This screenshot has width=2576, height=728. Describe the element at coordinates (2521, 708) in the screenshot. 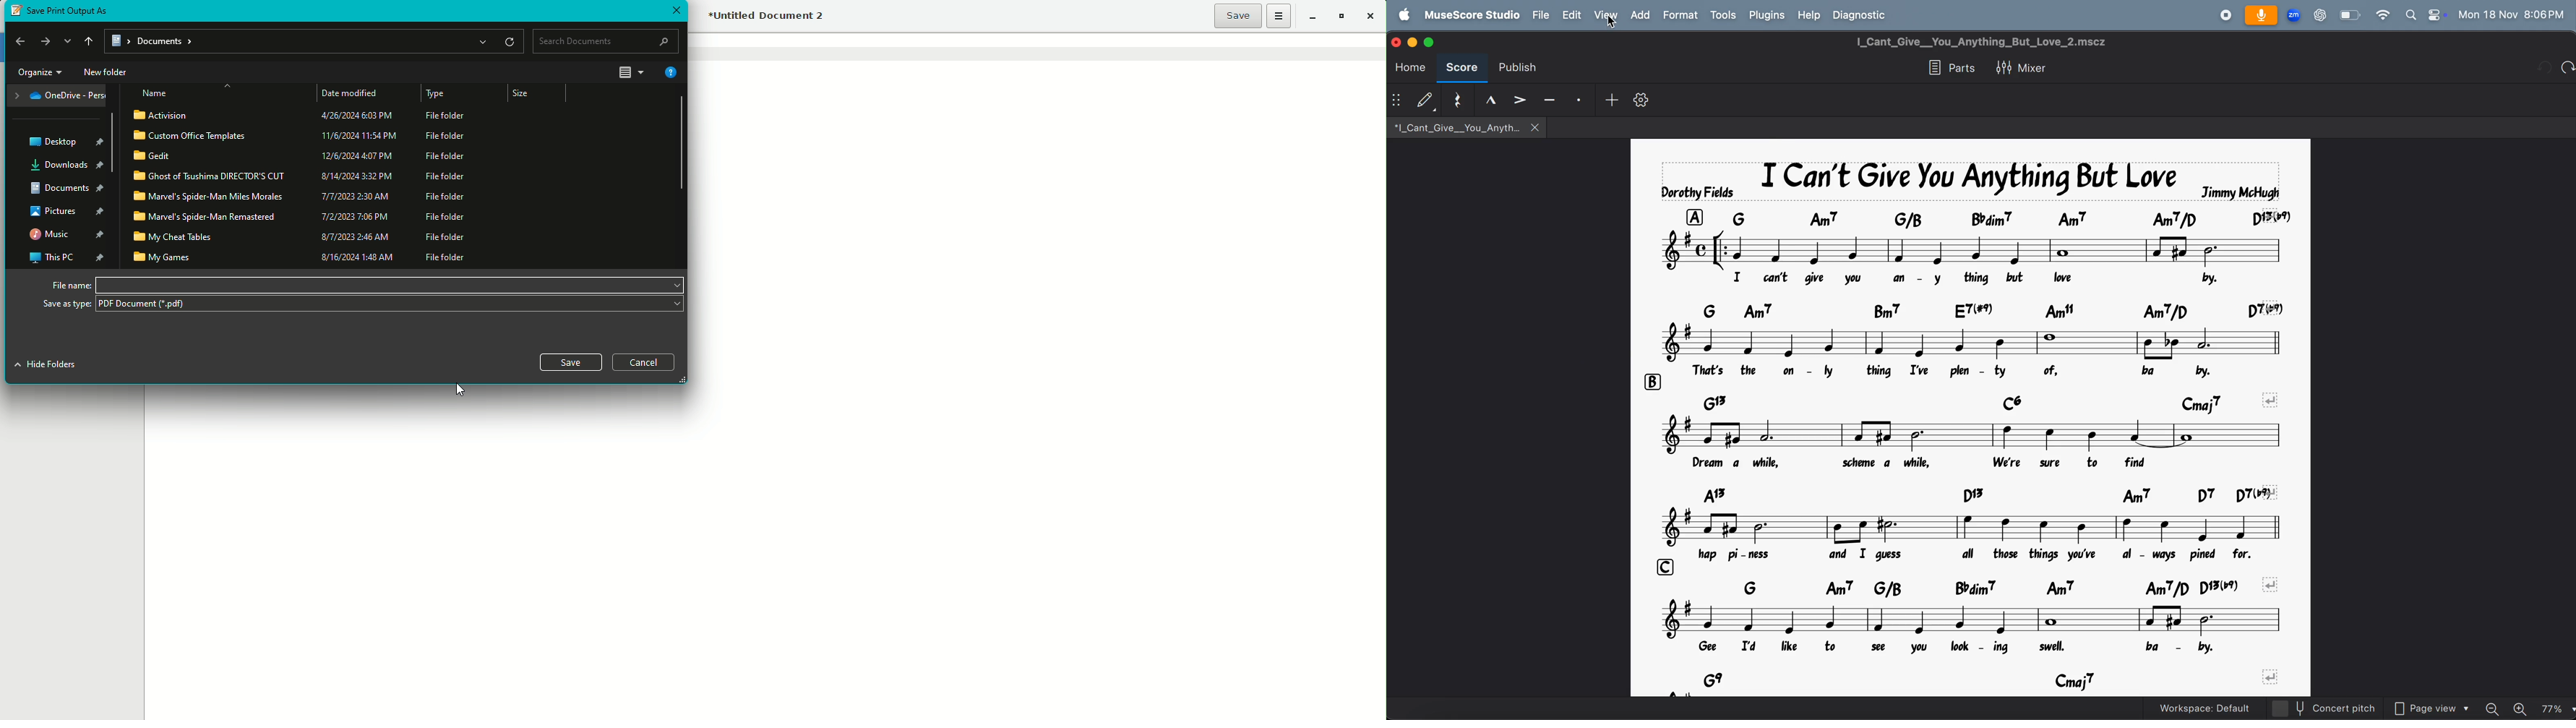

I see `zoom in` at that location.